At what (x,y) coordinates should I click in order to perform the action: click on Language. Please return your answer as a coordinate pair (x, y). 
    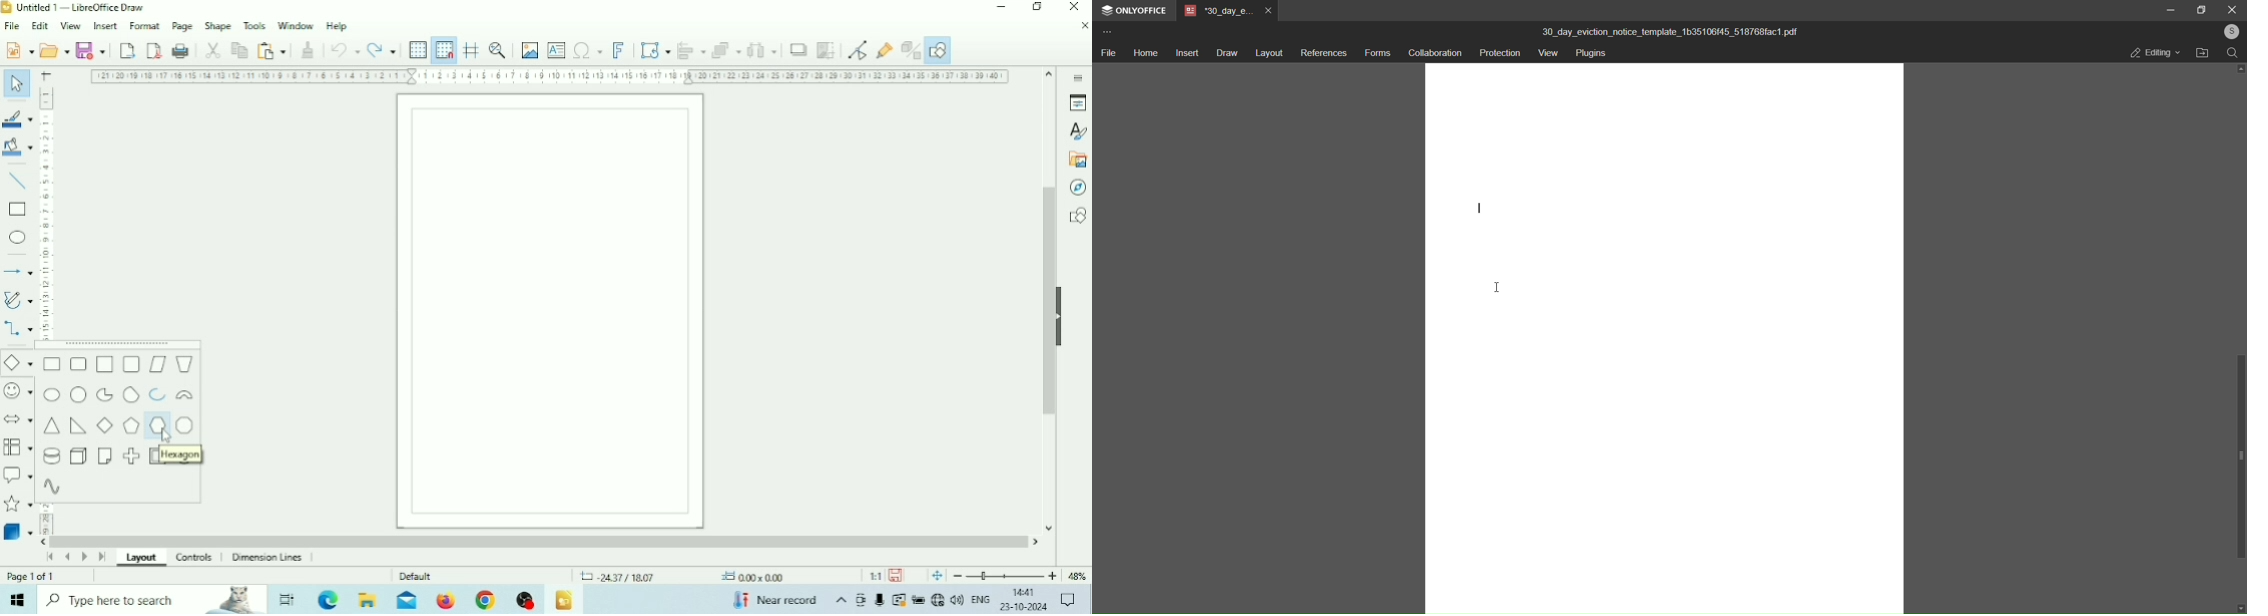
    Looking at the image, I should click on (982, 600).